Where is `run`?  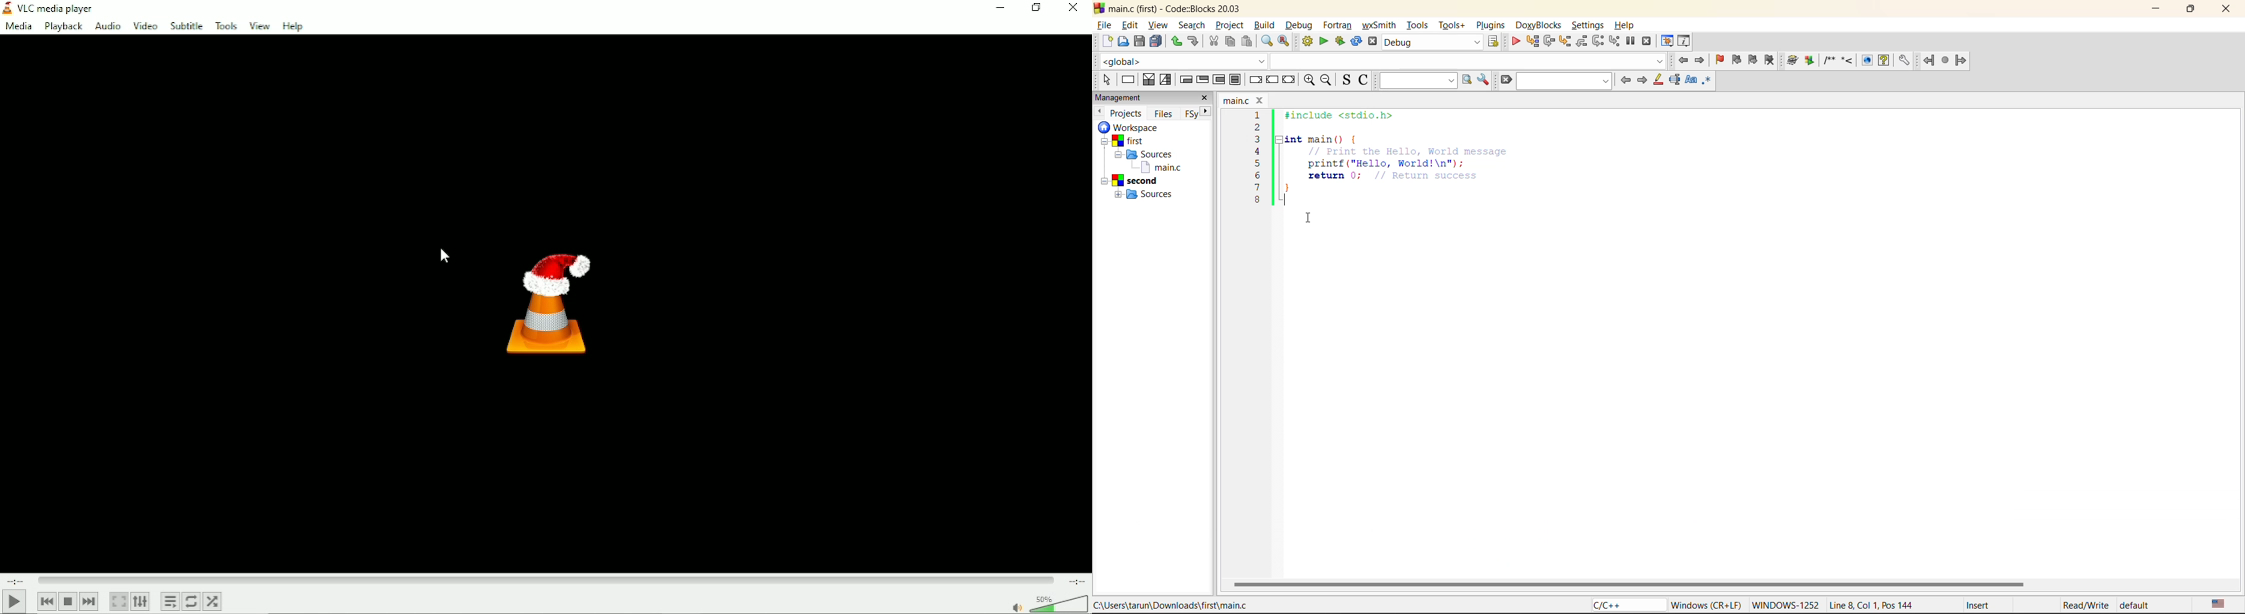
run is located at coordinates (1324, 43).